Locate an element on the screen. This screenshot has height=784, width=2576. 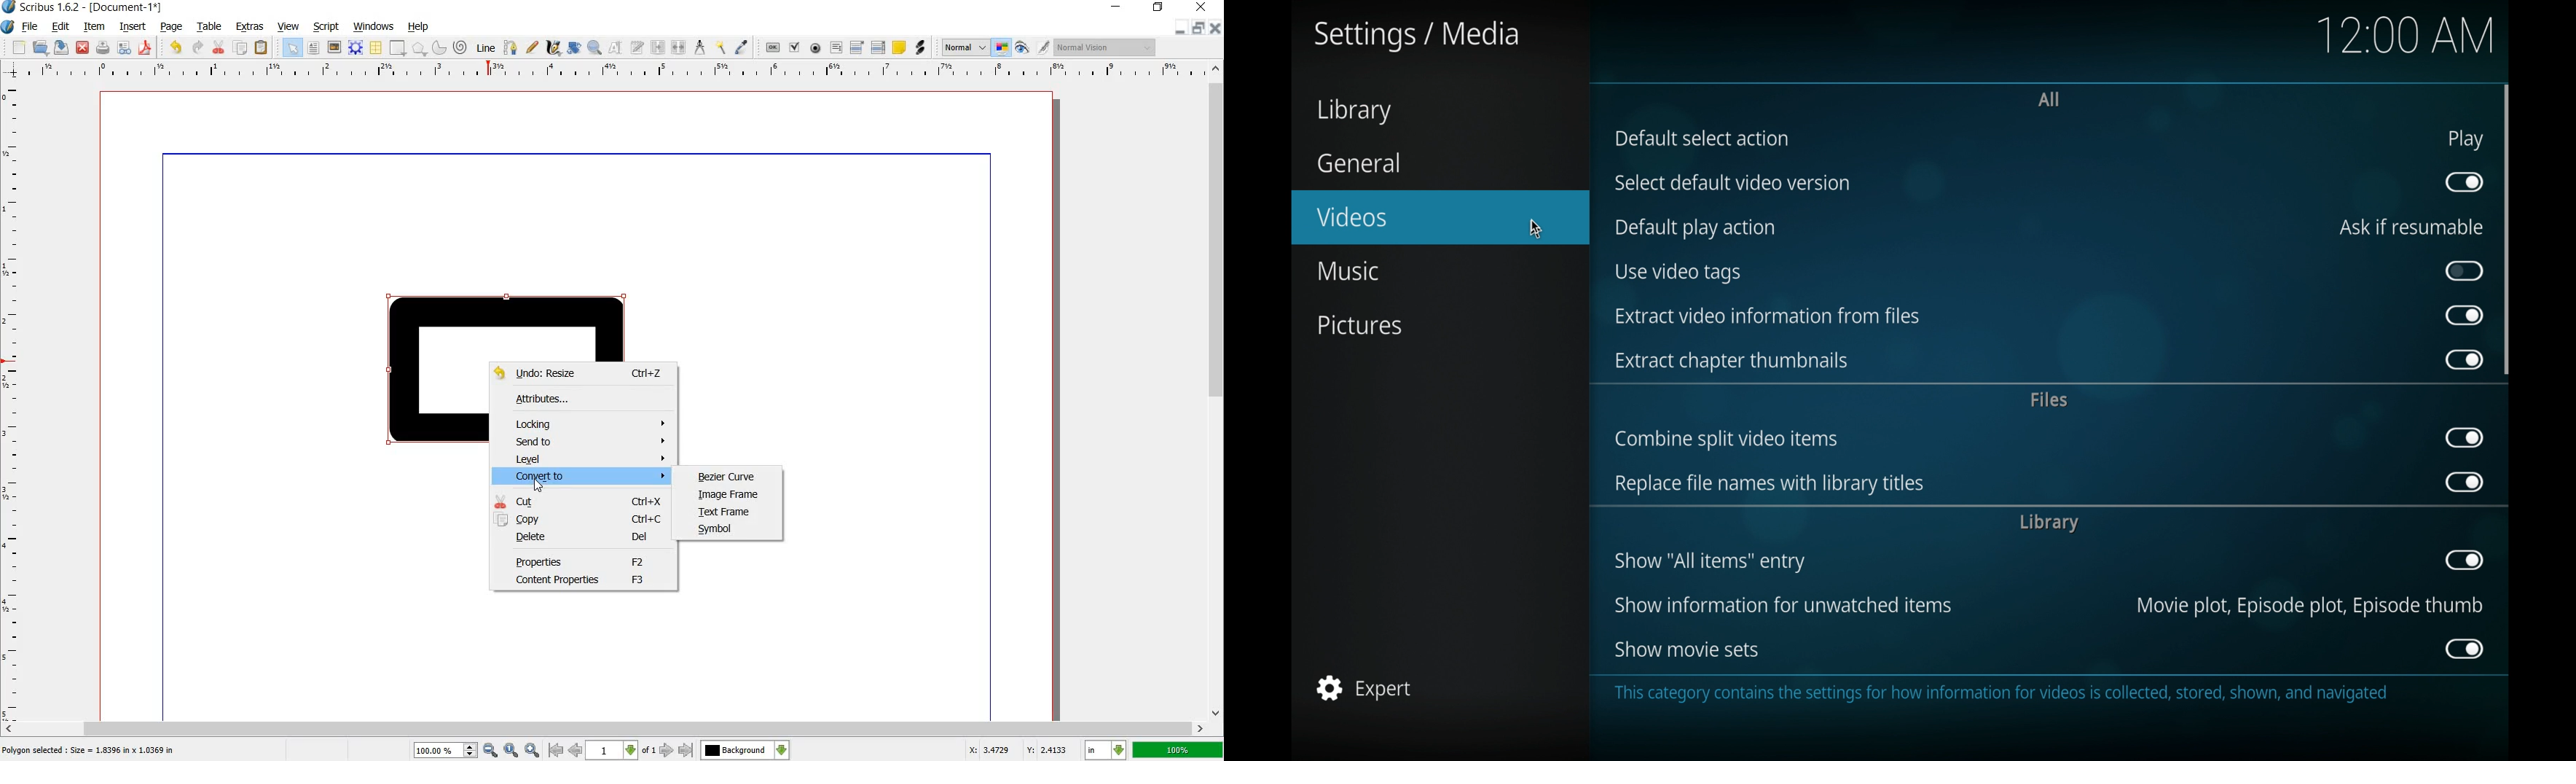
link text frames is located at coordinates (657, 47).